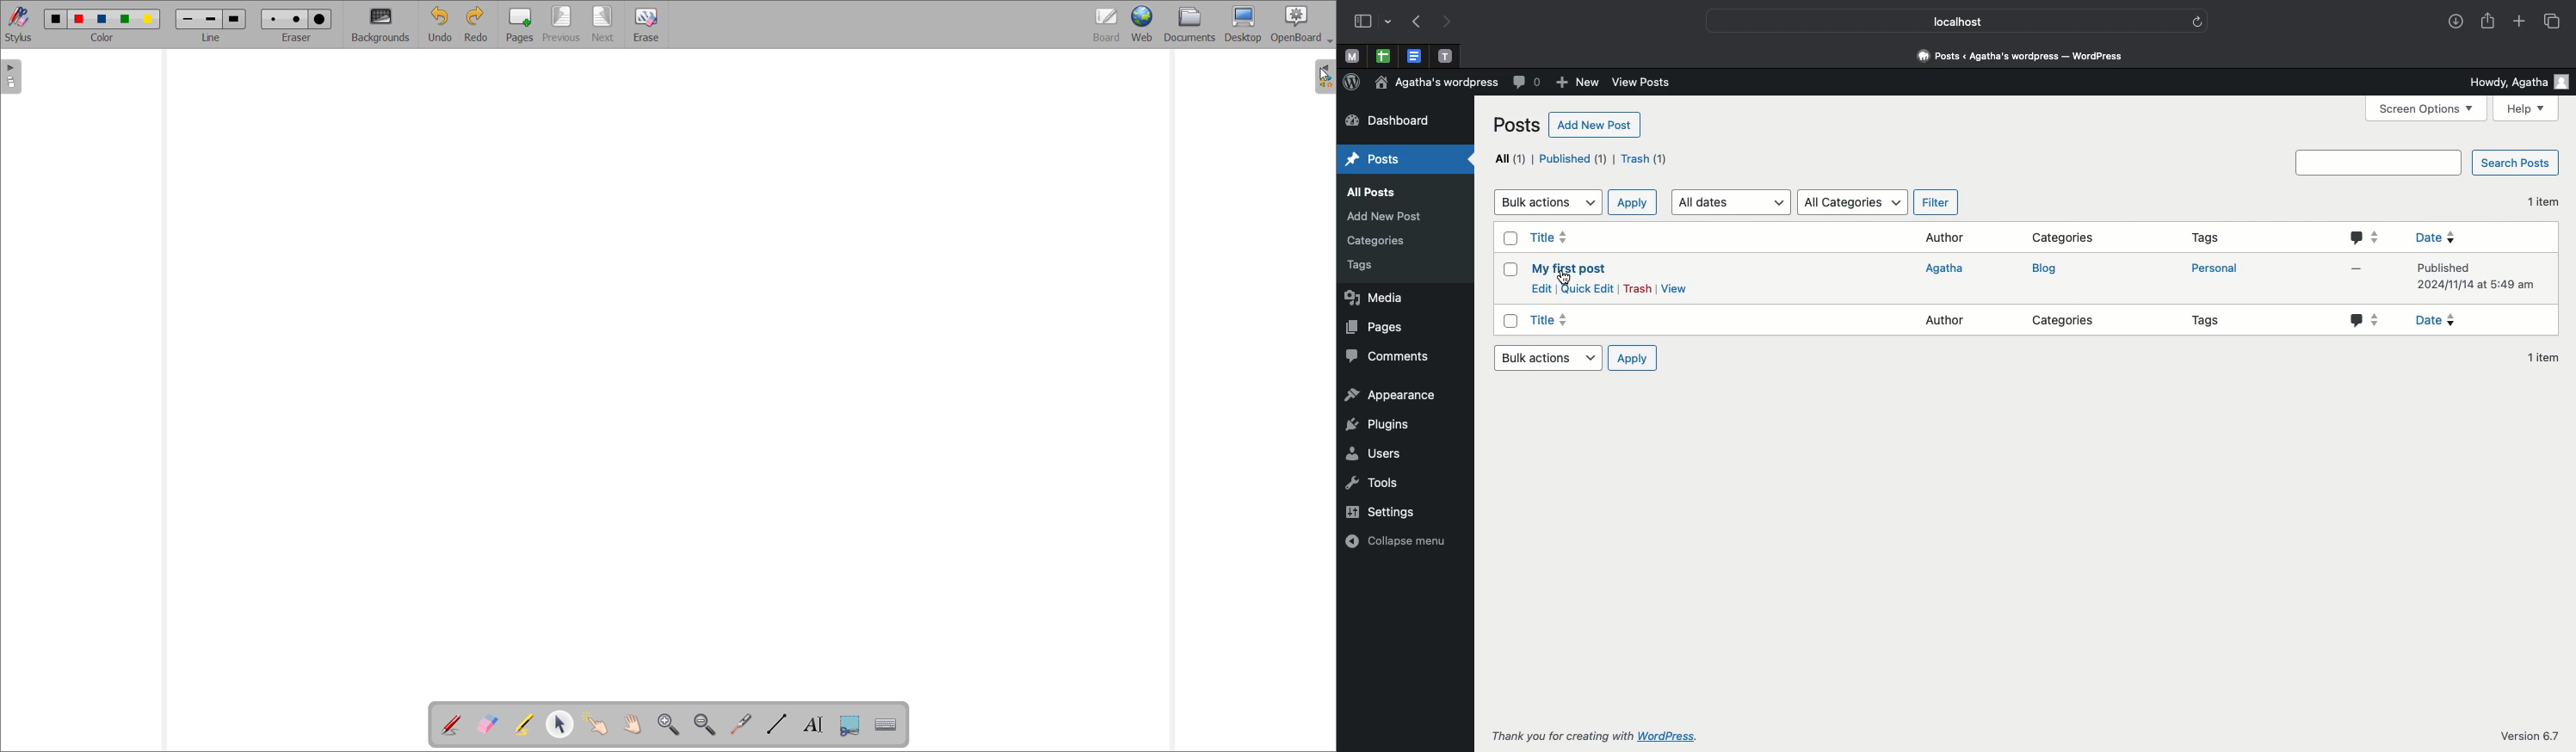  I want to click on Tools, so click(1388, 484).